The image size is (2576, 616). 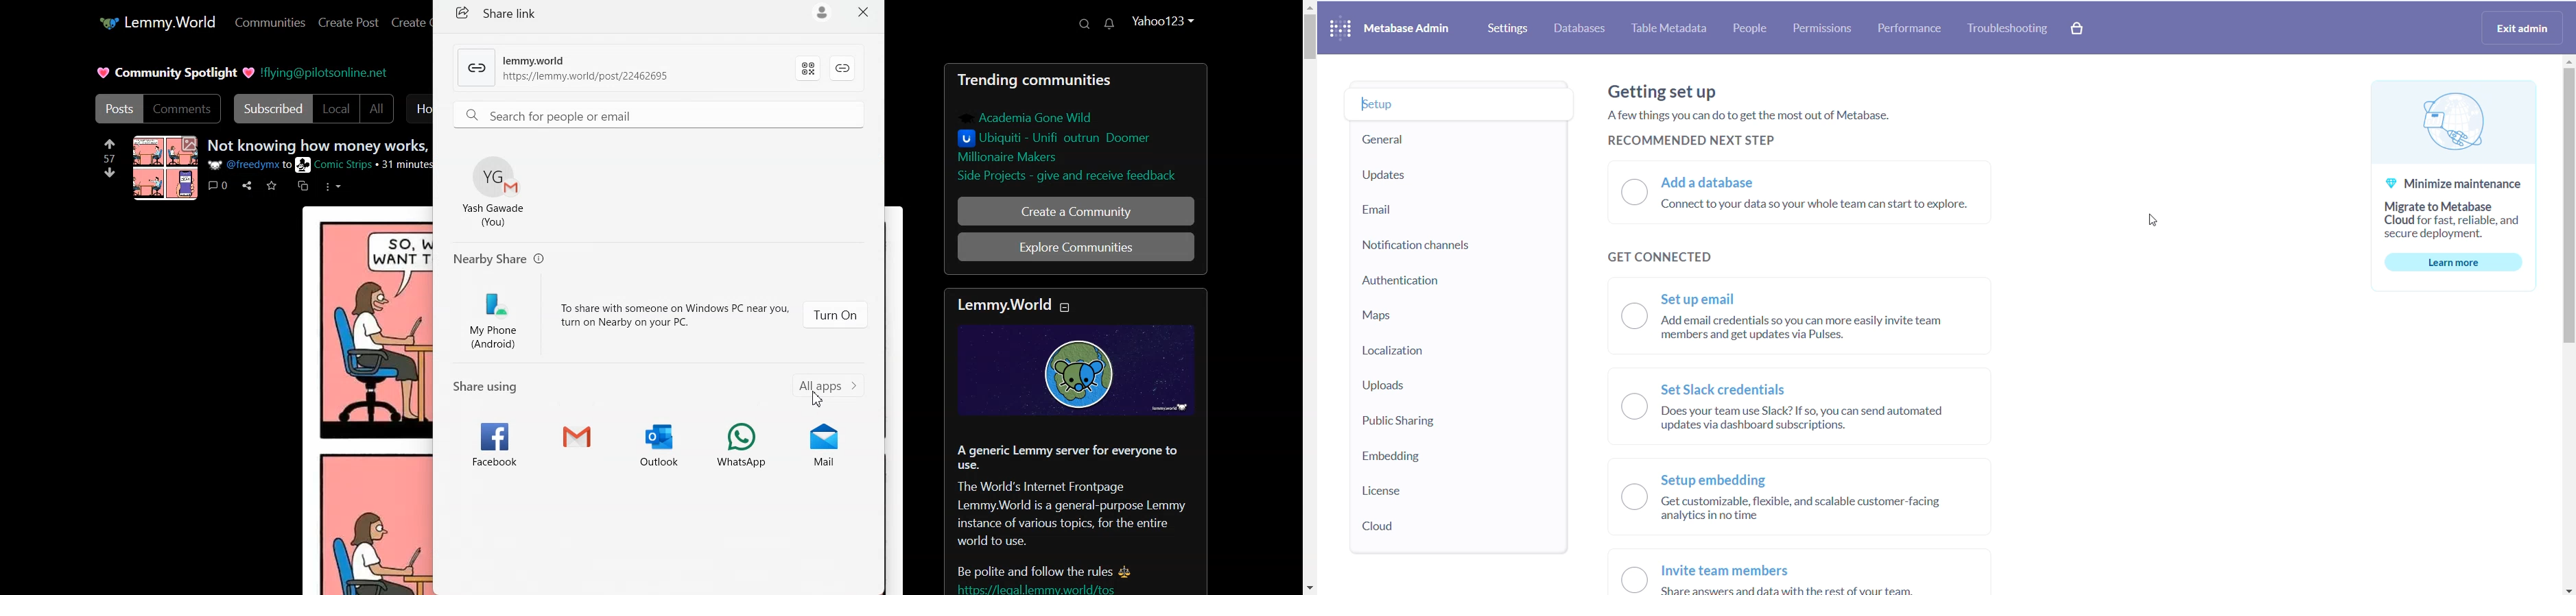 I want to click on Search, so click(x=661, y=113).